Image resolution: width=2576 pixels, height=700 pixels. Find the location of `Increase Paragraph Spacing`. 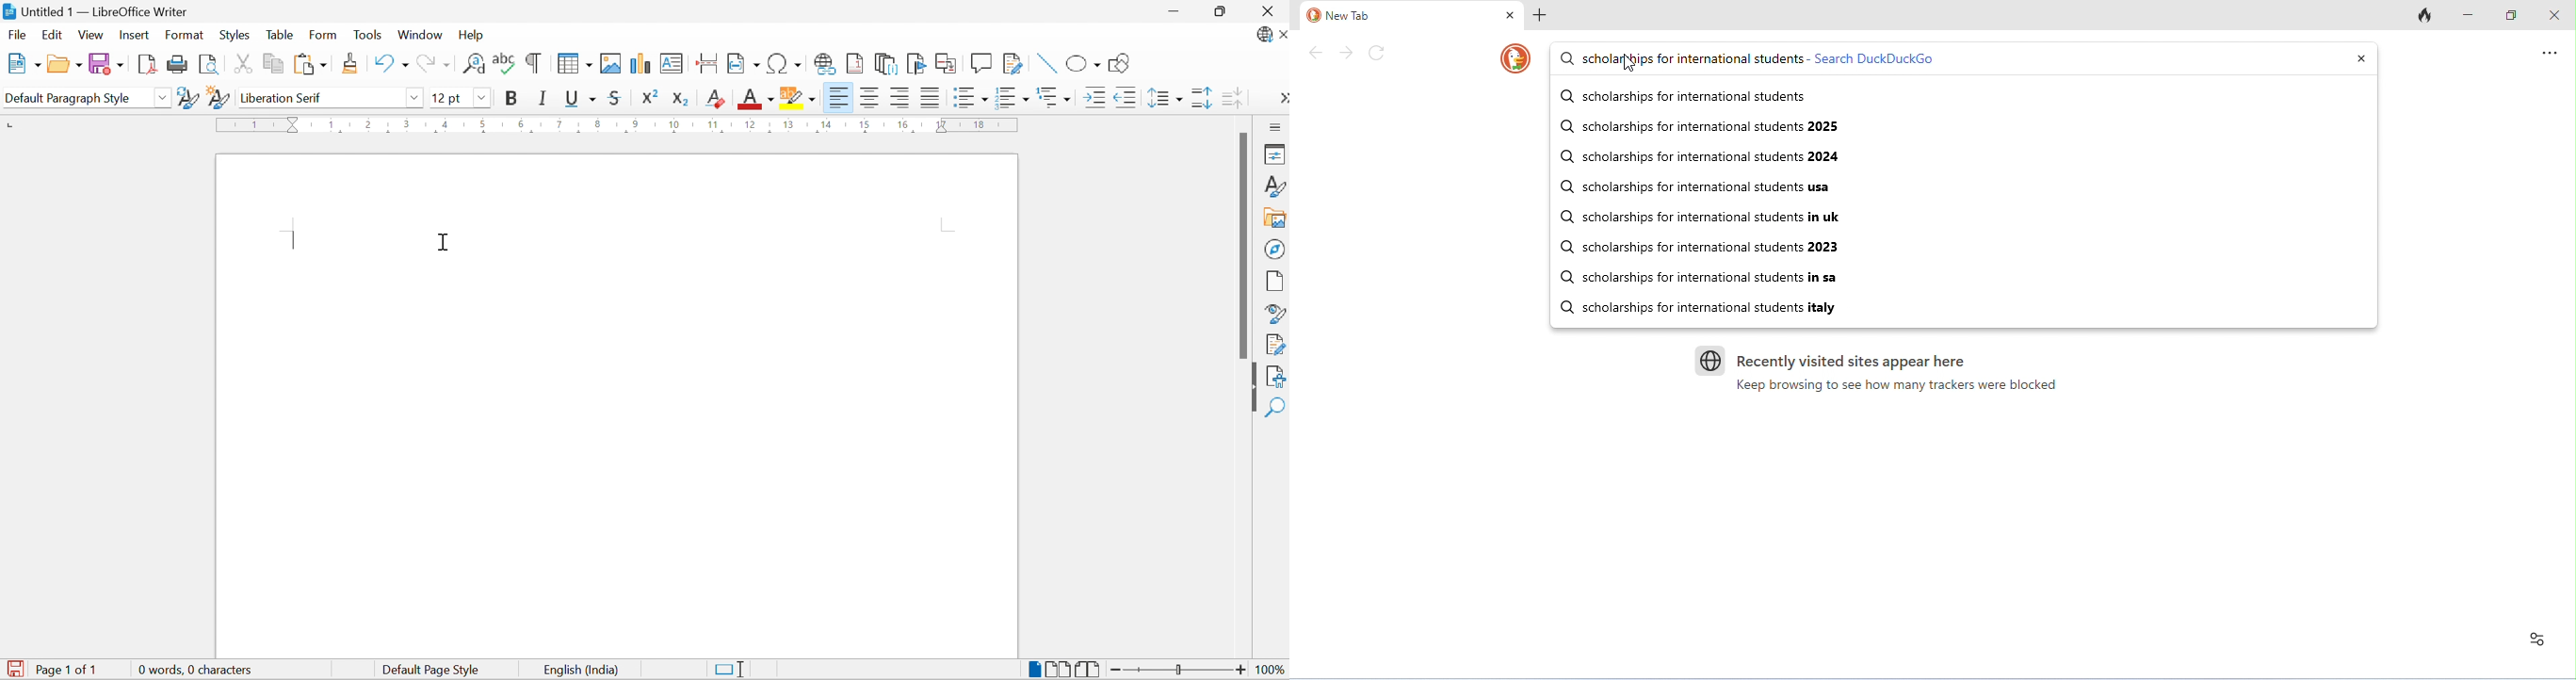

Increase Paragraph Spacing is located at coordinates (1201, 99).